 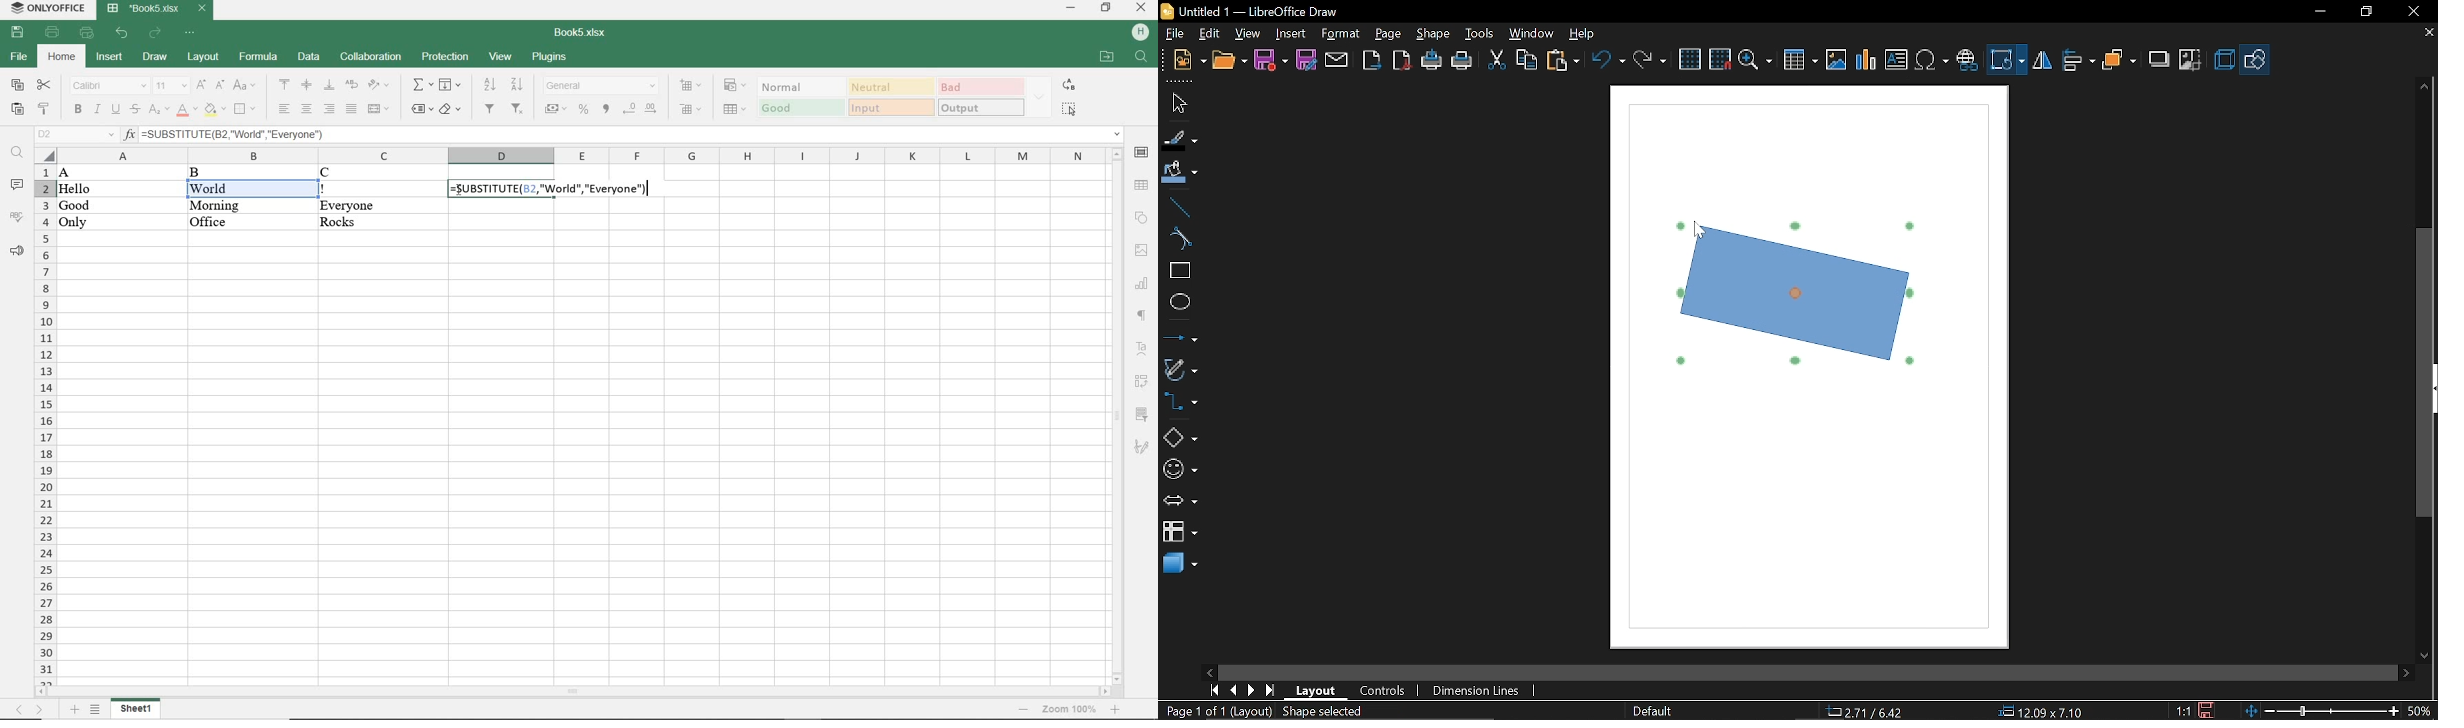 I want to click on strikethrough, so click(x=134, y=111).